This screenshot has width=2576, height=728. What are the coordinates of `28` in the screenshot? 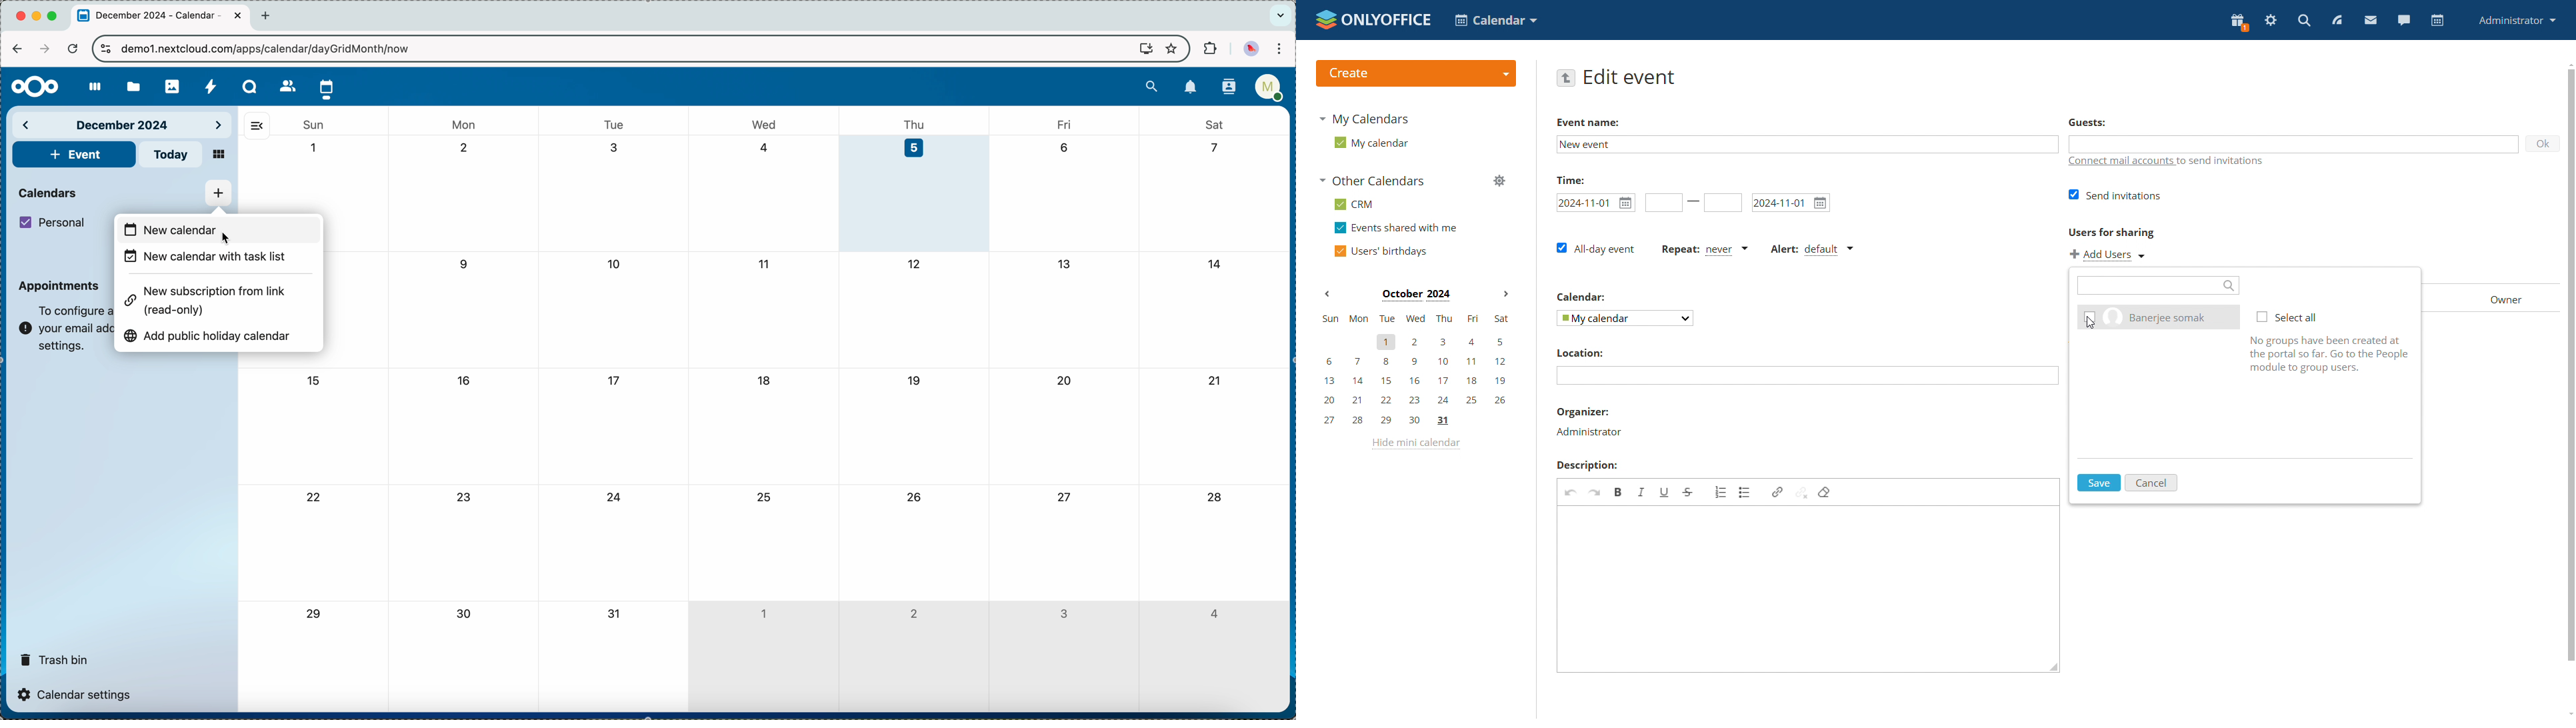 It's located at (1215, 499).